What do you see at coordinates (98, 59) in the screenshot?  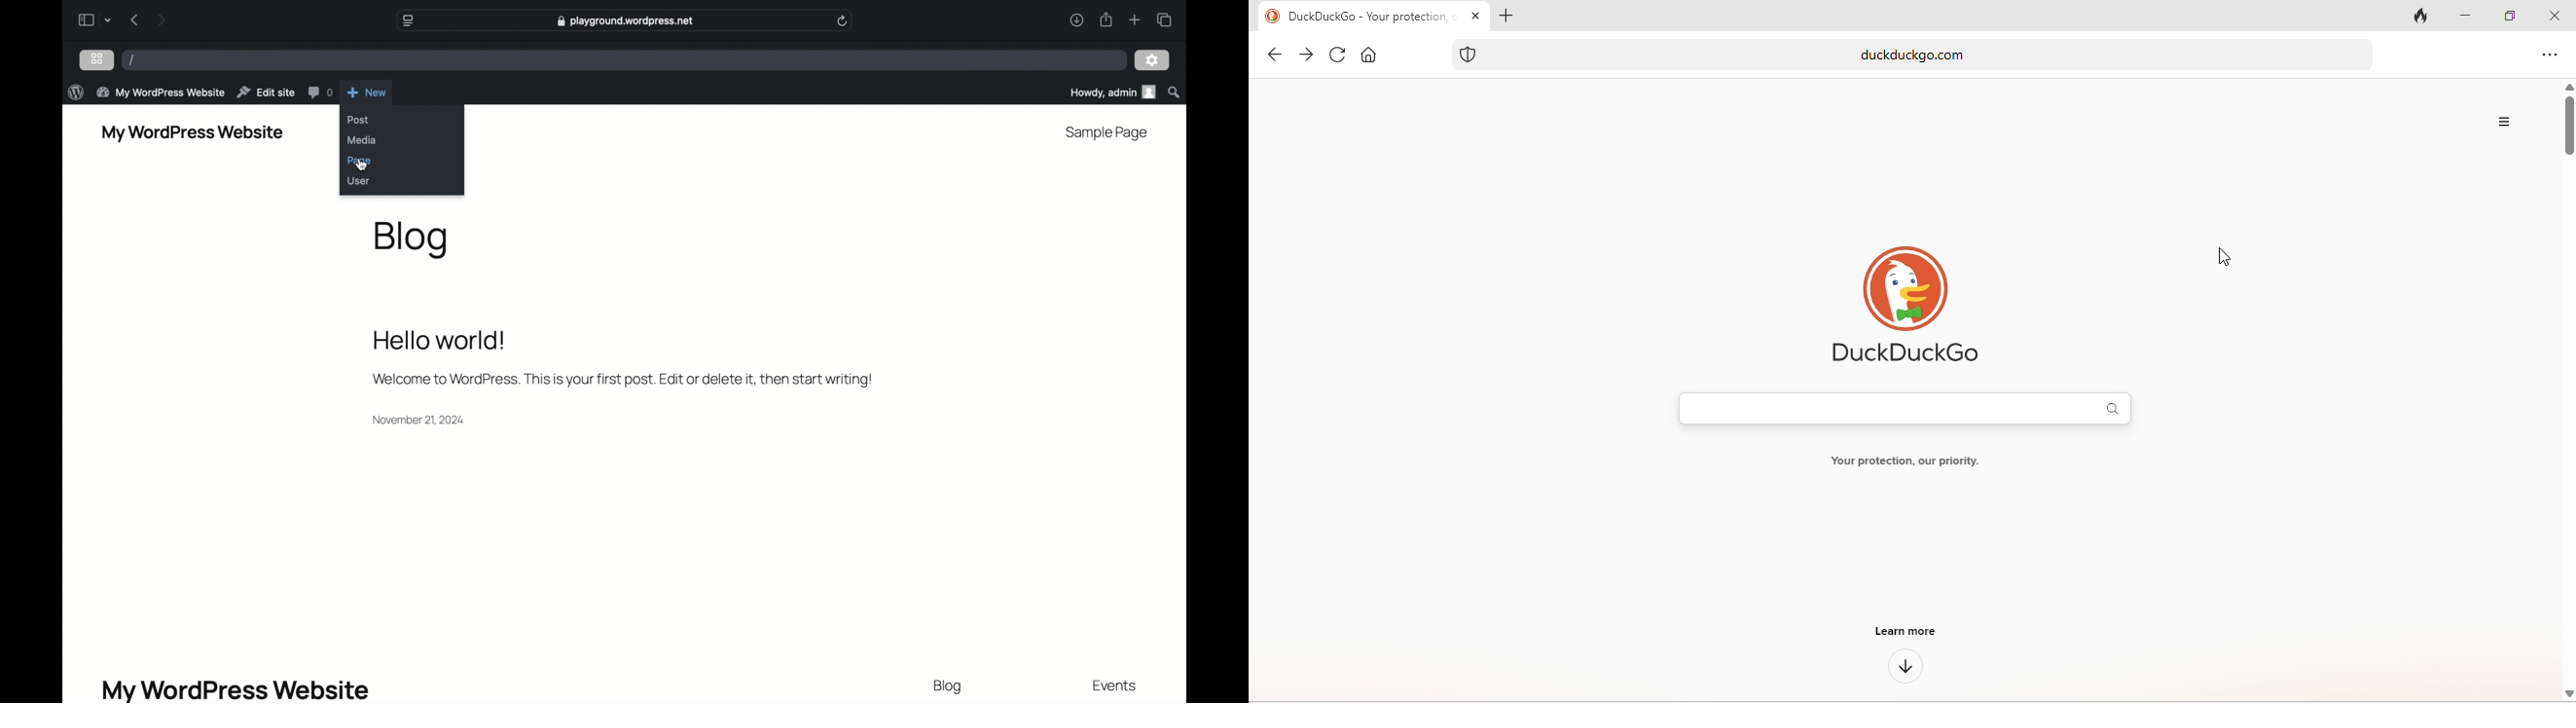 I see `ion view` at bounding box center [98, 59].